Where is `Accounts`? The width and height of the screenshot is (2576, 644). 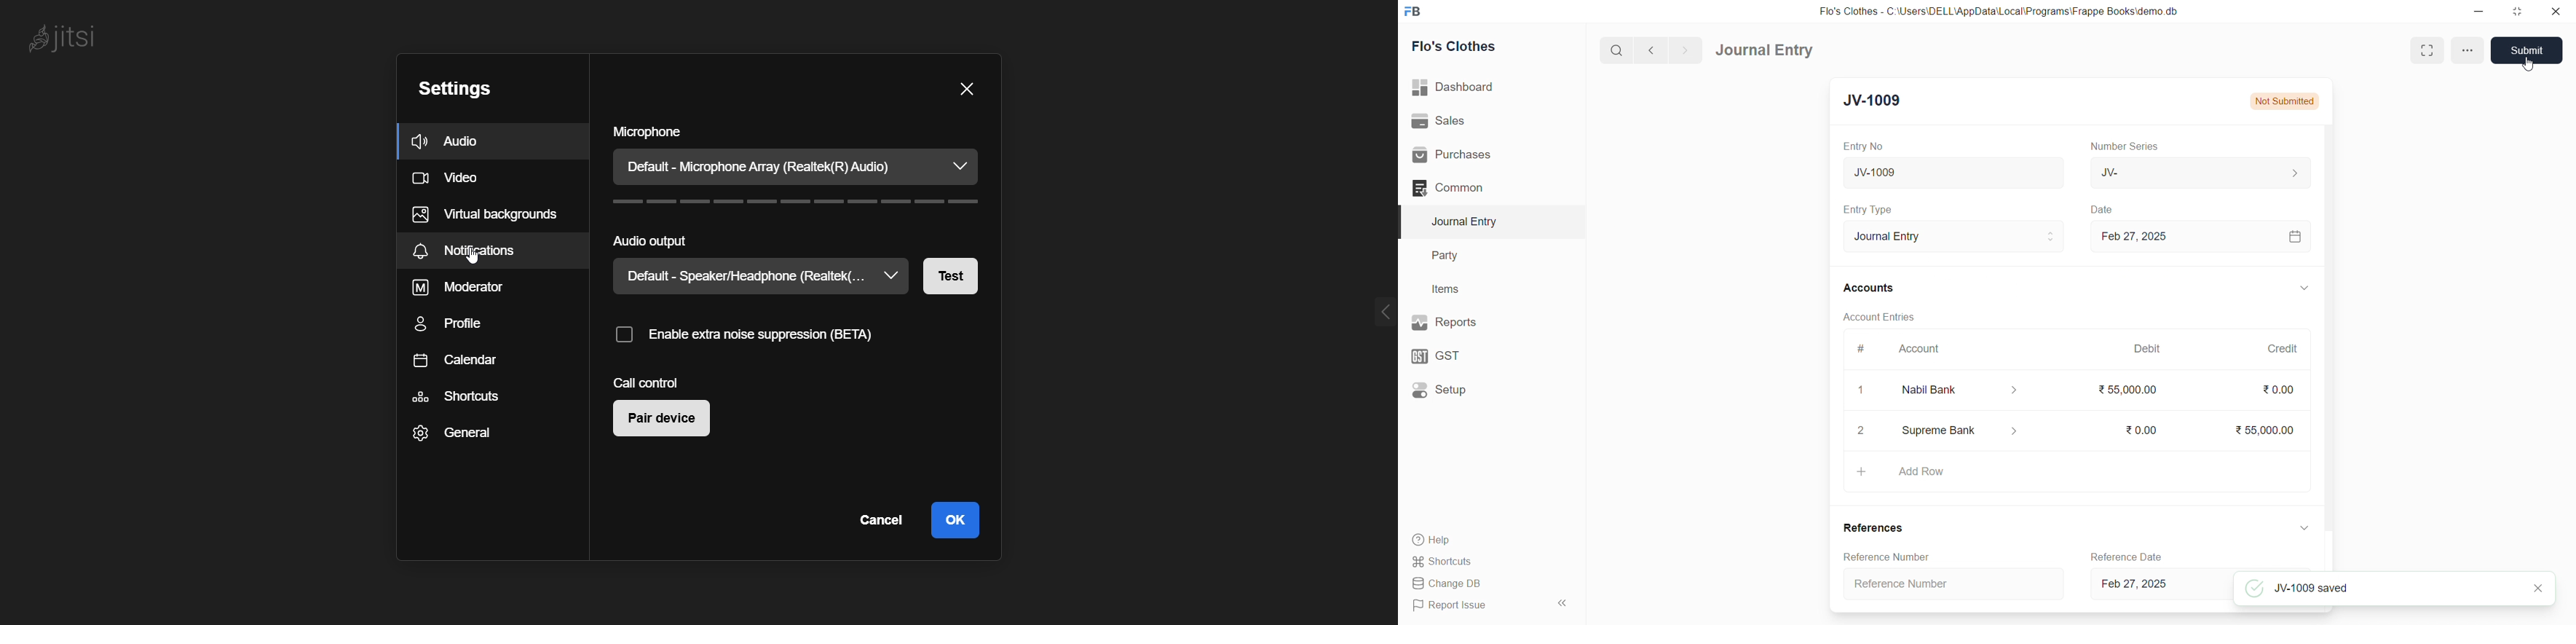 Accounts is located at coordinates (1869, 289).